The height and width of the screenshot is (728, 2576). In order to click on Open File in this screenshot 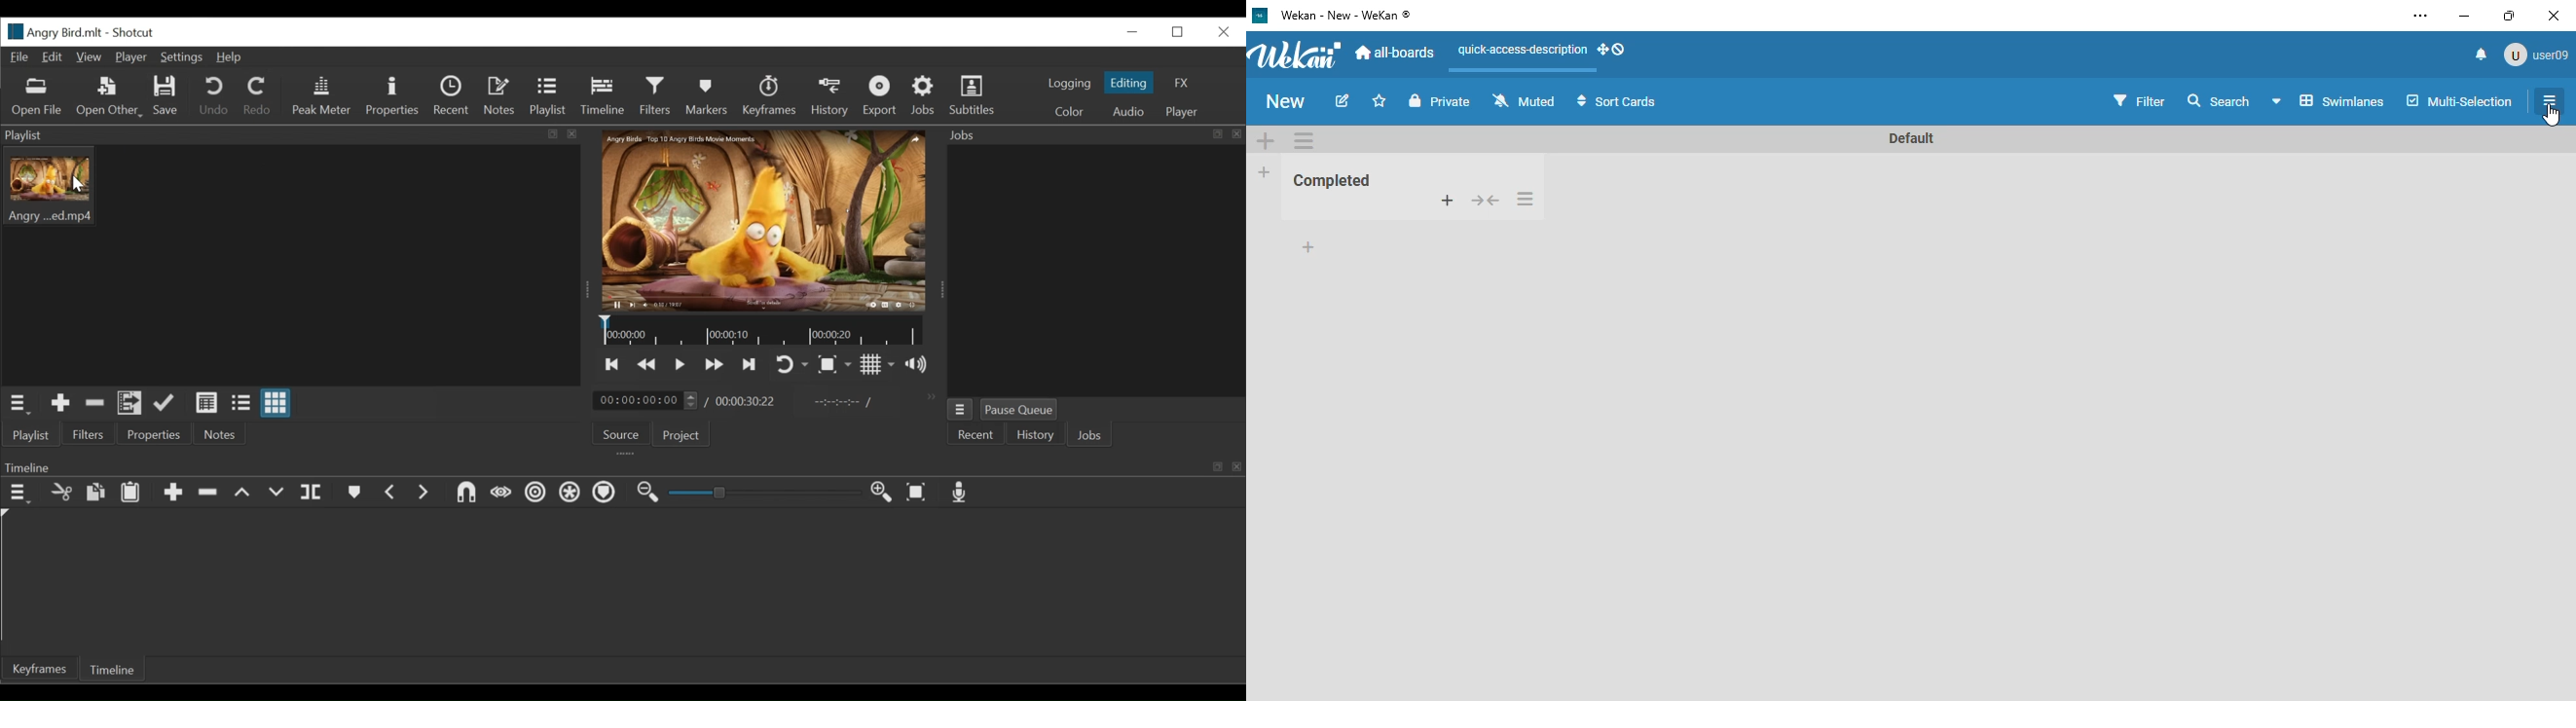, I will do `click(34, 96)`.